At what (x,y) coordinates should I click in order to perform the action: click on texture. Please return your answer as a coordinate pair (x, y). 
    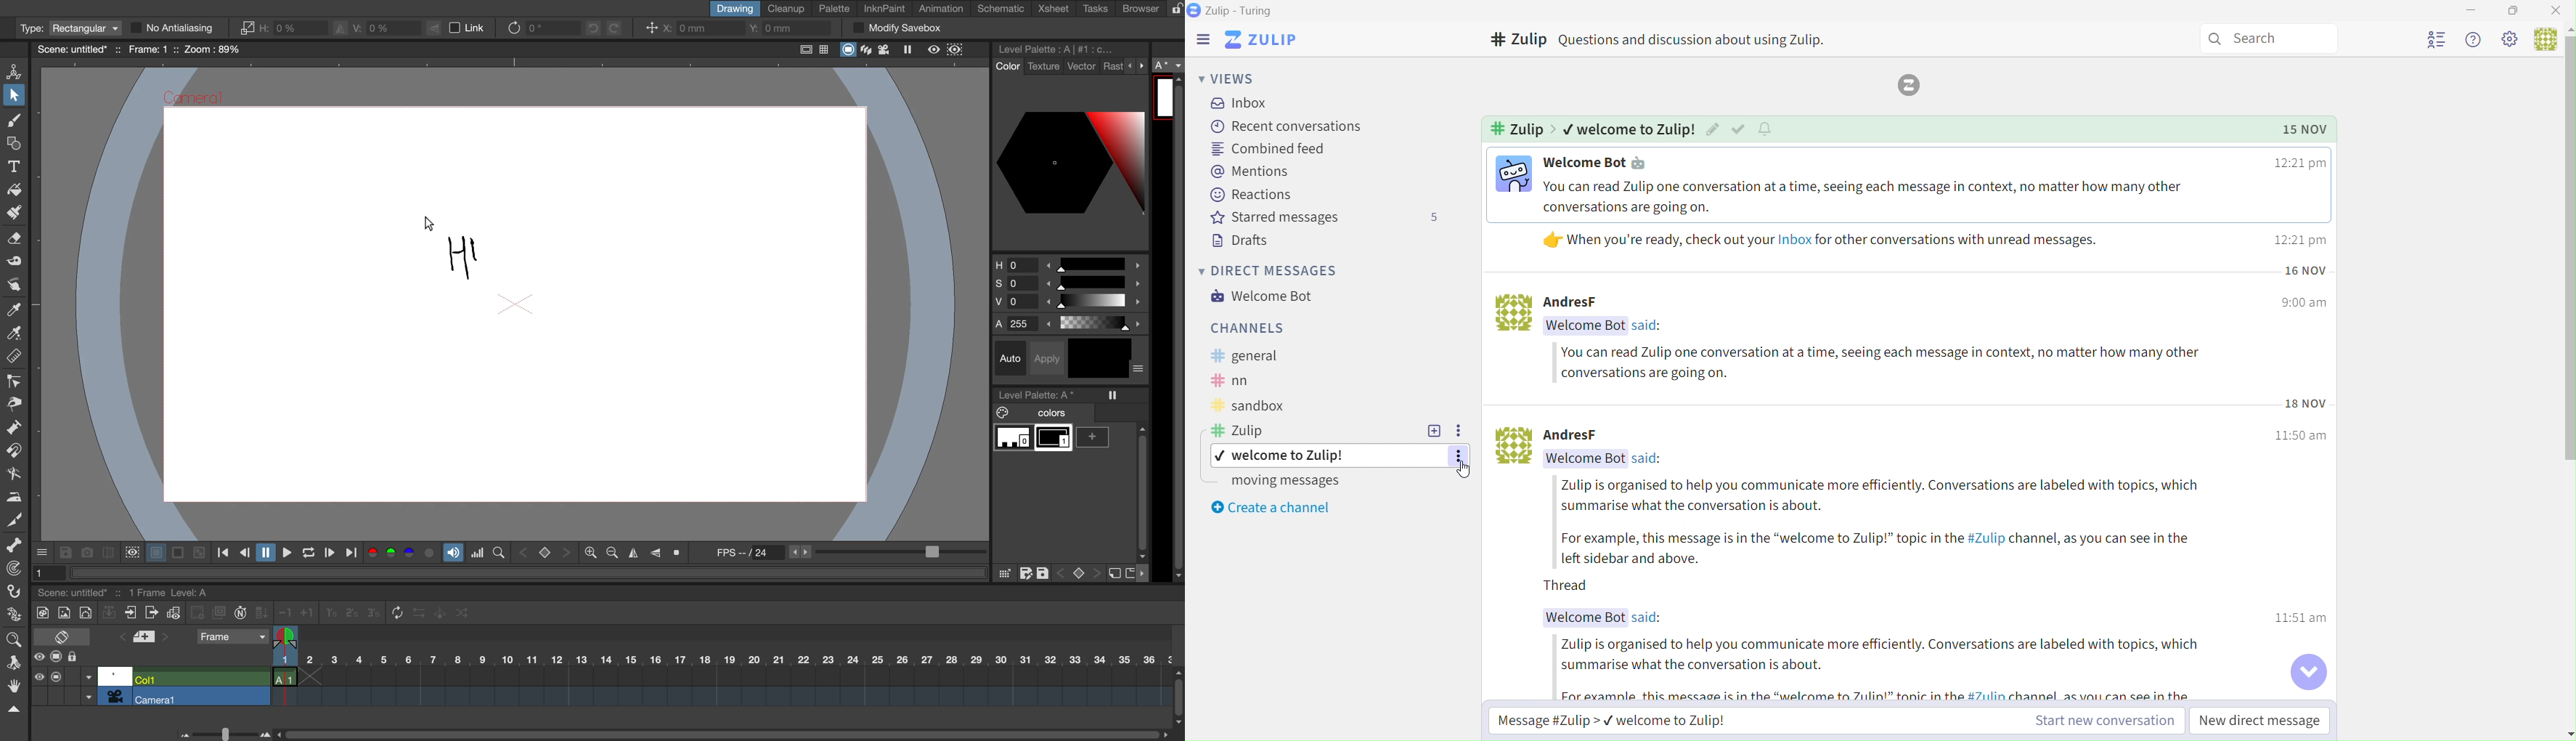
    Looking at the image, I should click on (1043, 67).